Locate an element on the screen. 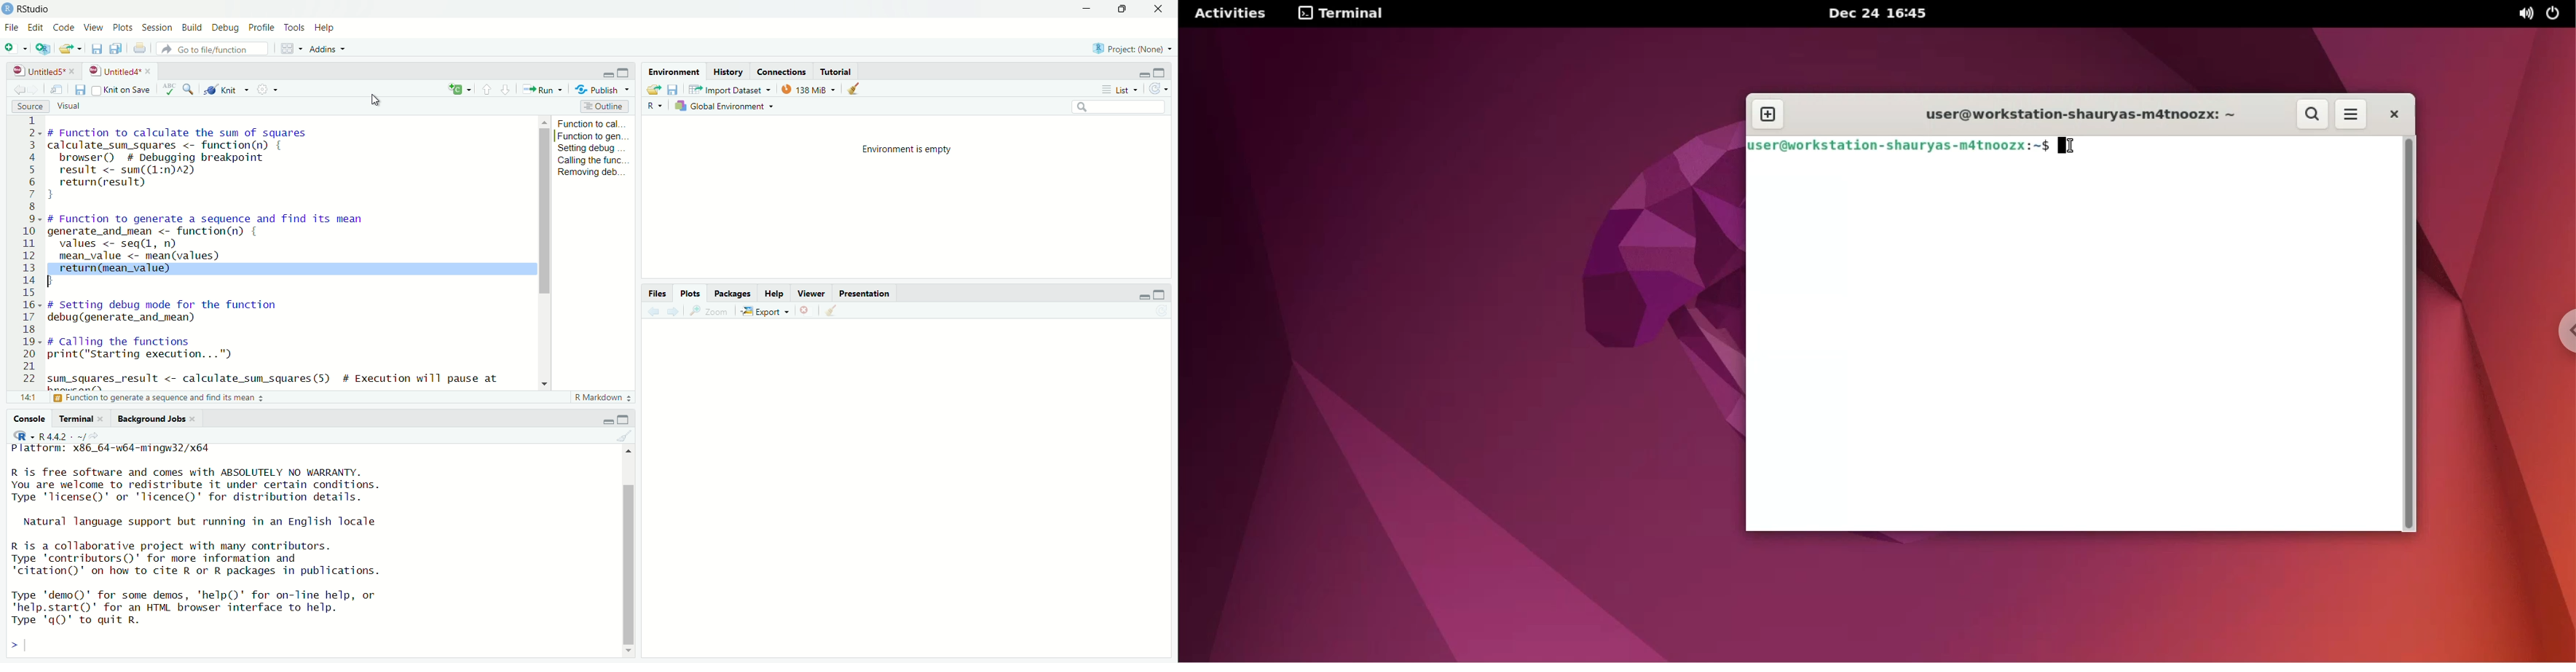  calling the func... is located at coordinates (596, 161).